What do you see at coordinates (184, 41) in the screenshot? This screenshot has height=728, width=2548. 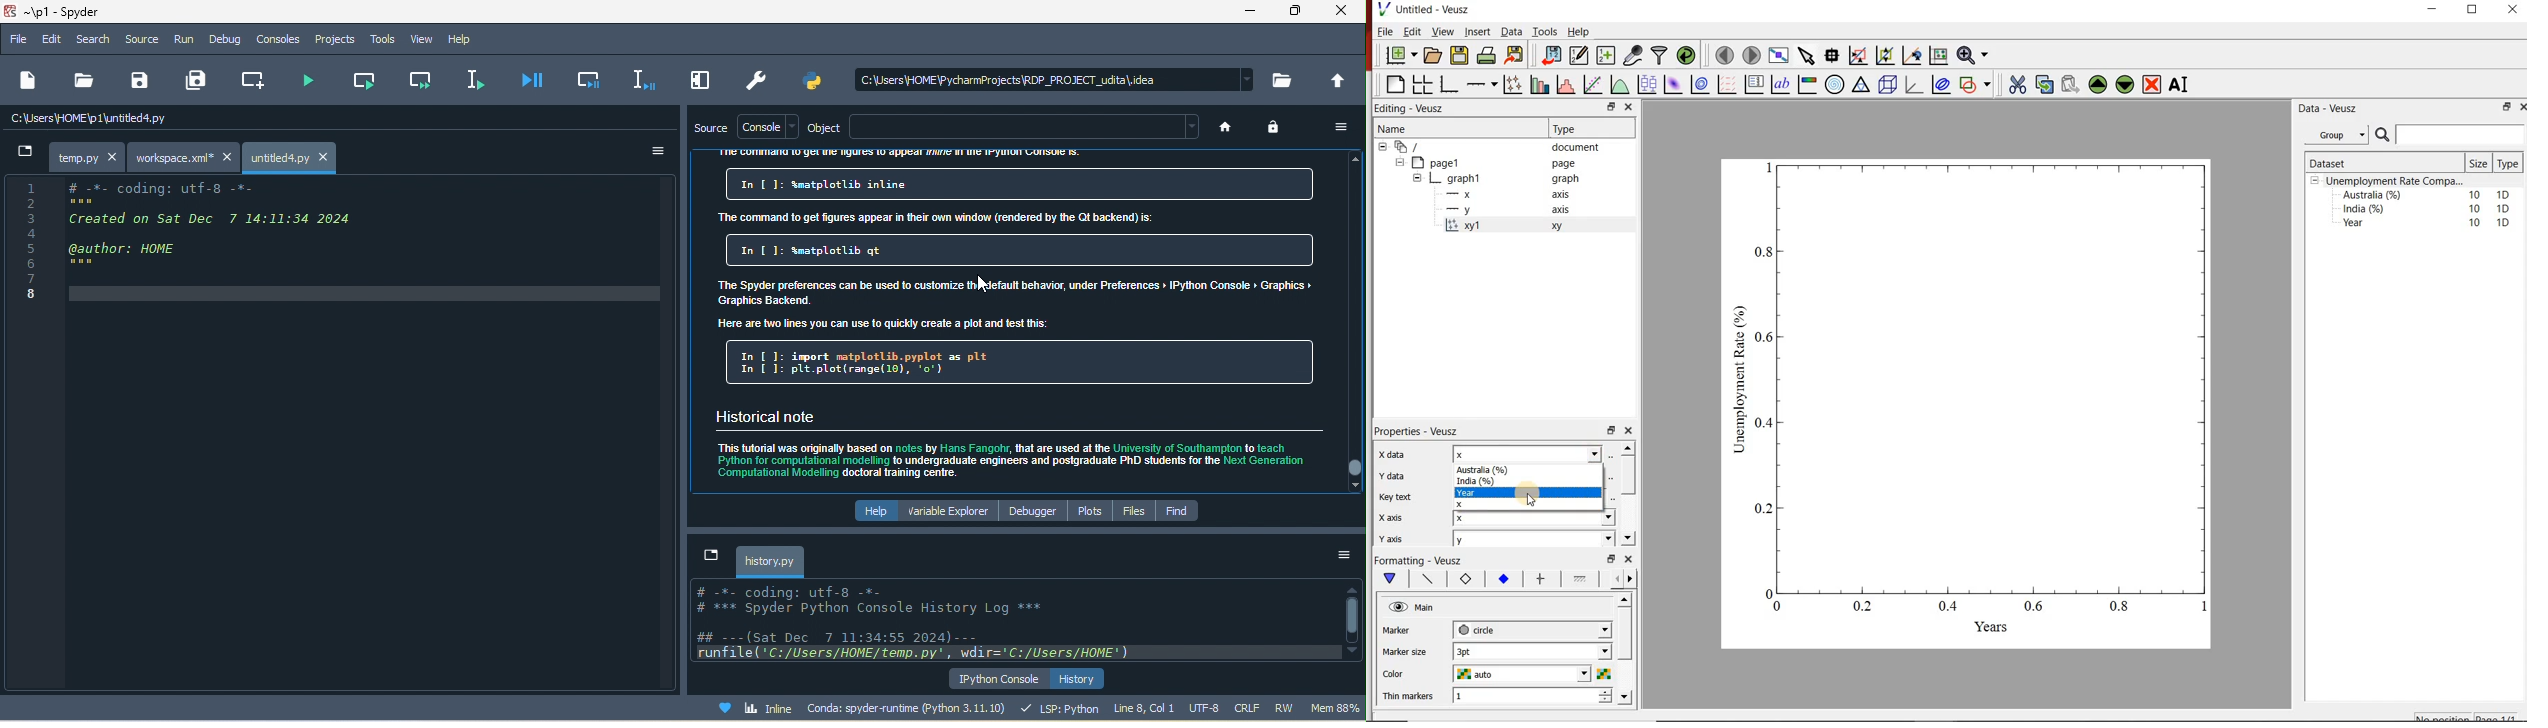 I see `run` at bounding box center [184, 41].